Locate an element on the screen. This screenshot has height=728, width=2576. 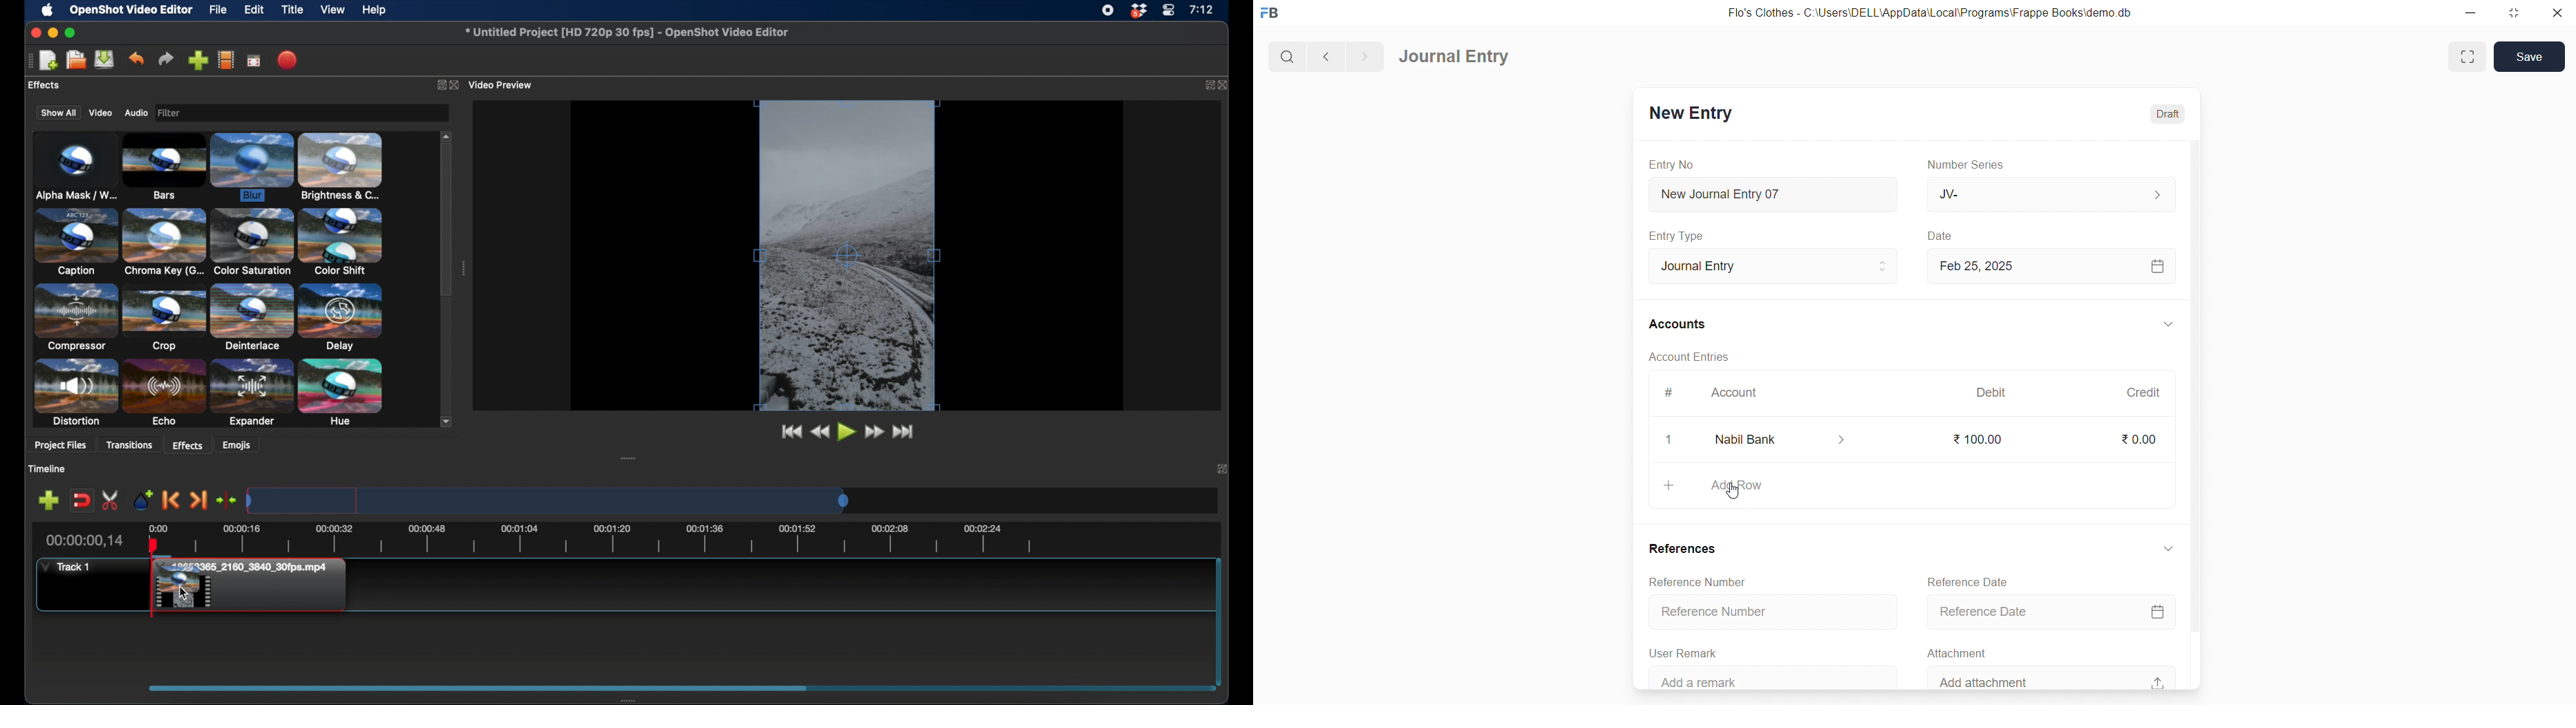
blur effect selected is located at coordinates (253, 168).